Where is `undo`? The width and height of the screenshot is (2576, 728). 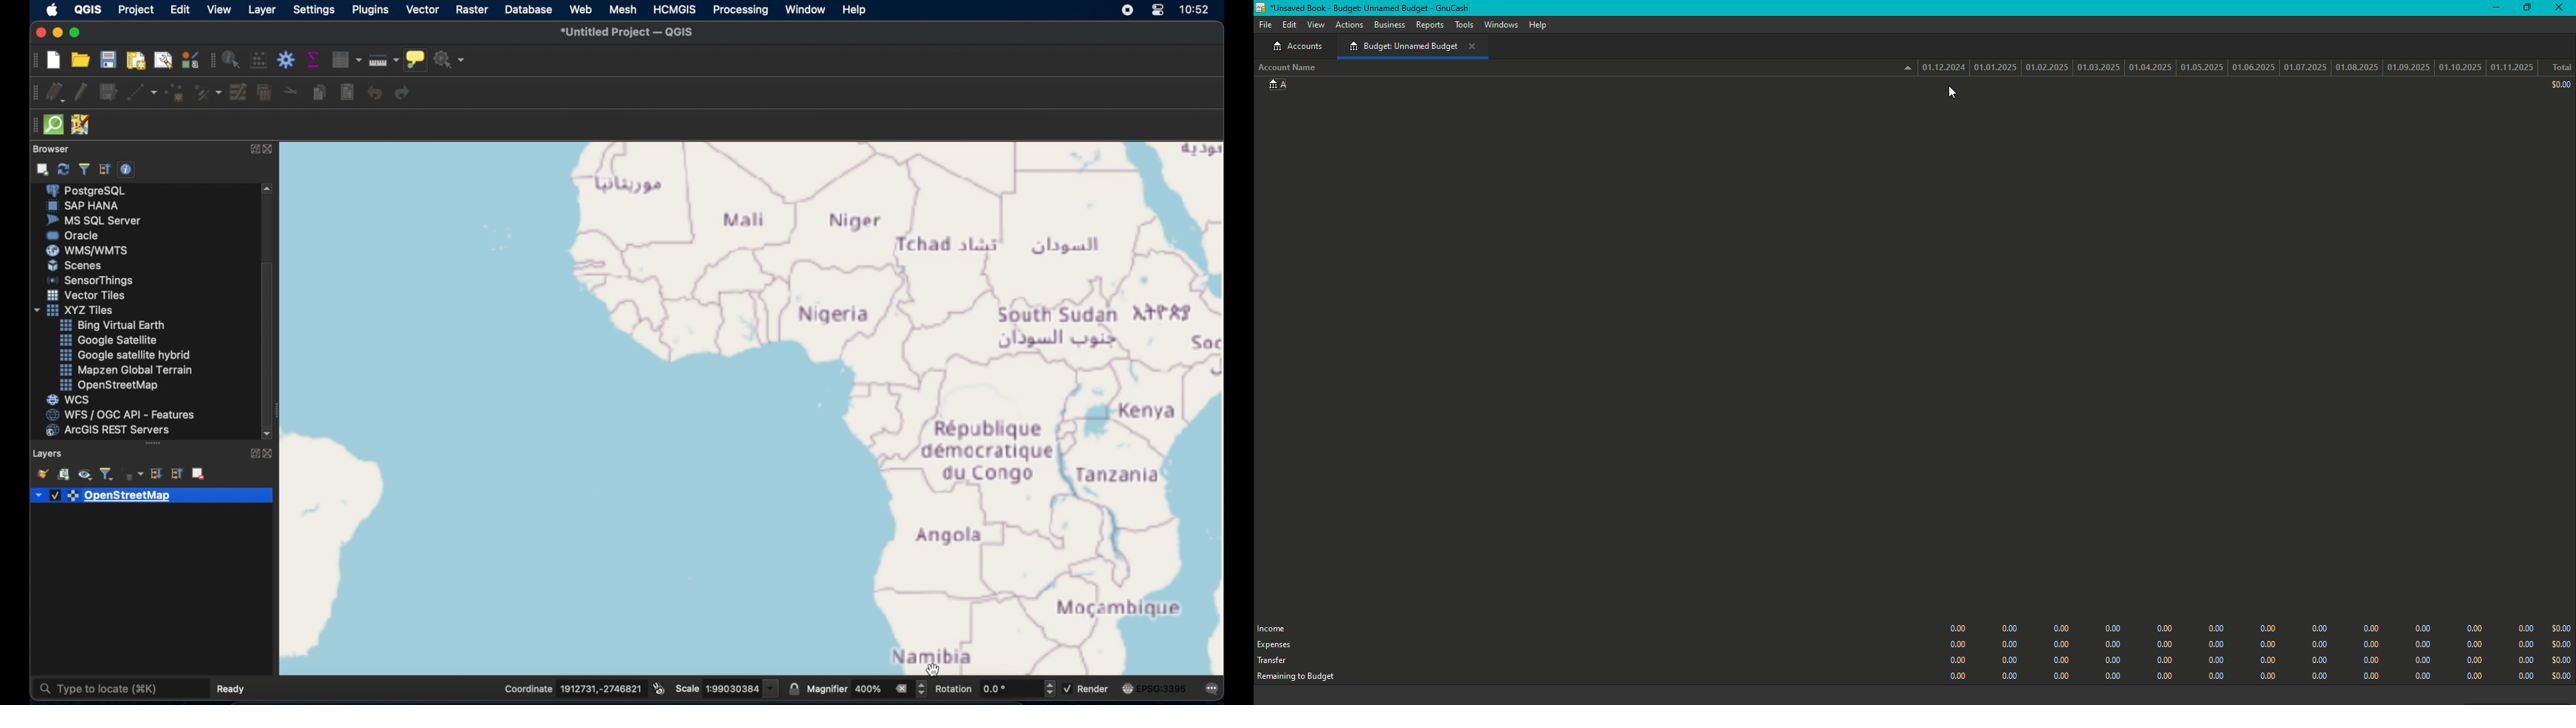 undo is located at coordinates (374, 94).